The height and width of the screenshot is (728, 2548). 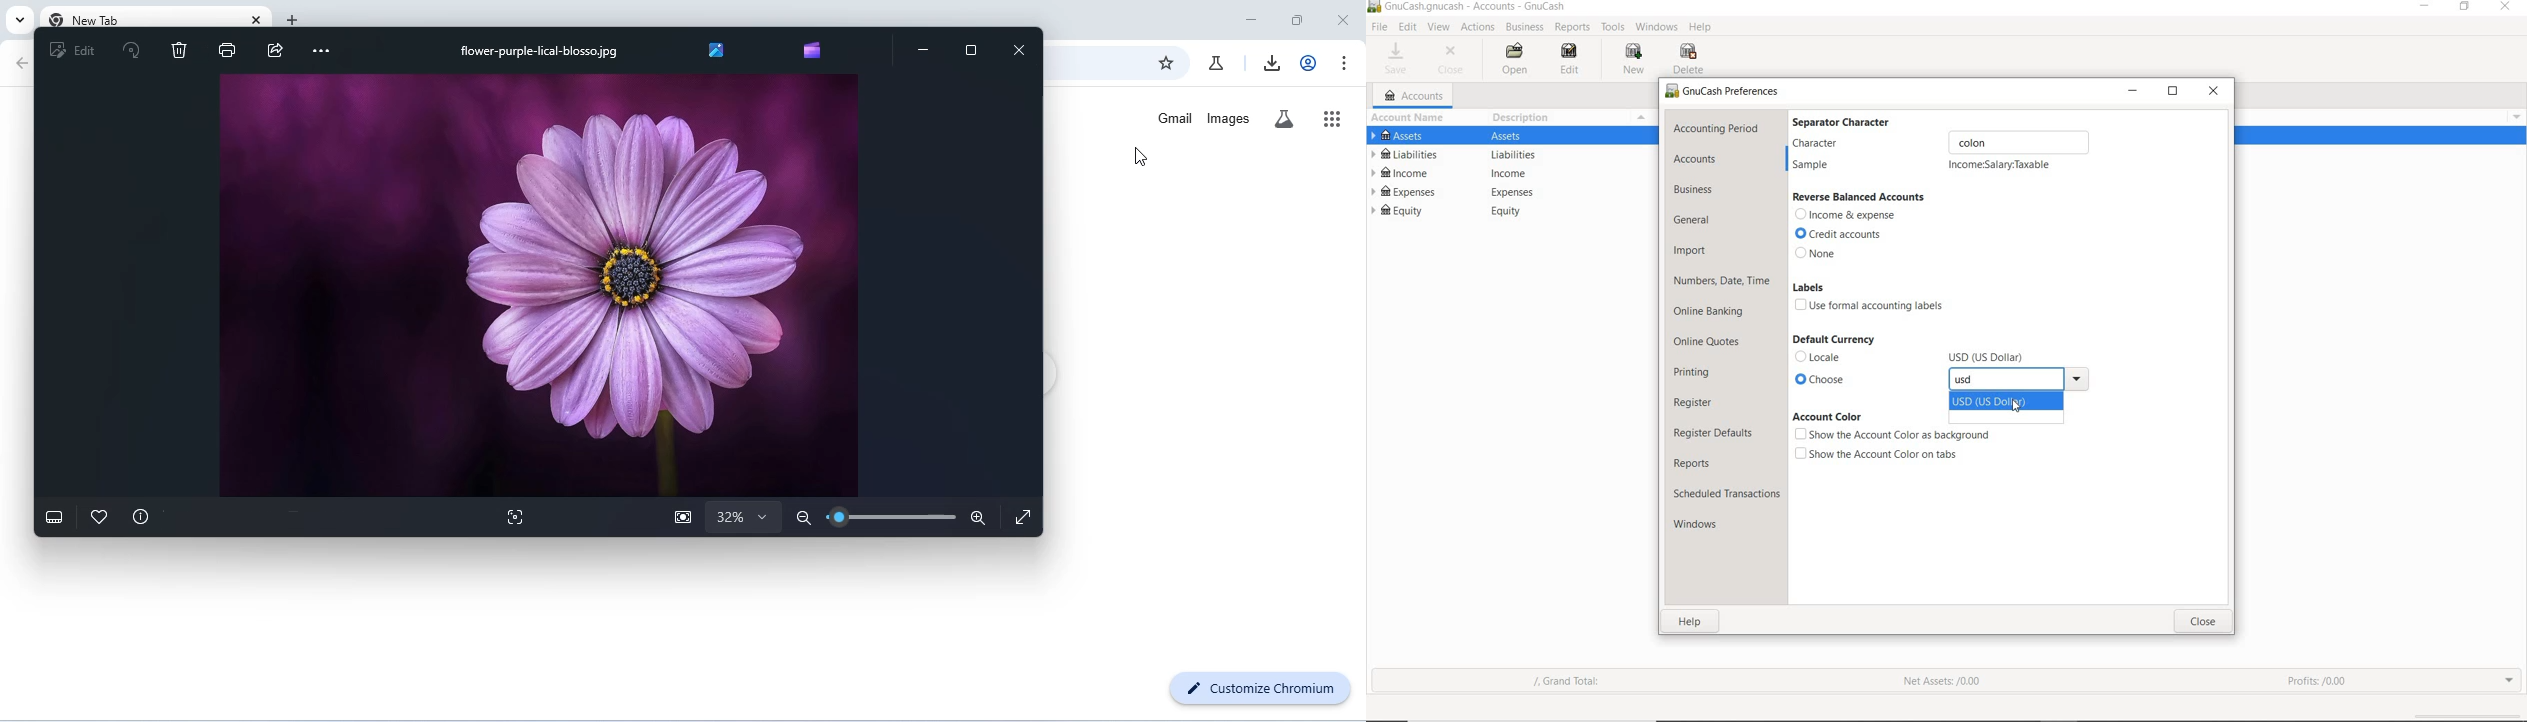 What do you see at coordinates (1816, 166) in the screenshot?
I see `sample` at bounding box center [1816, 166].